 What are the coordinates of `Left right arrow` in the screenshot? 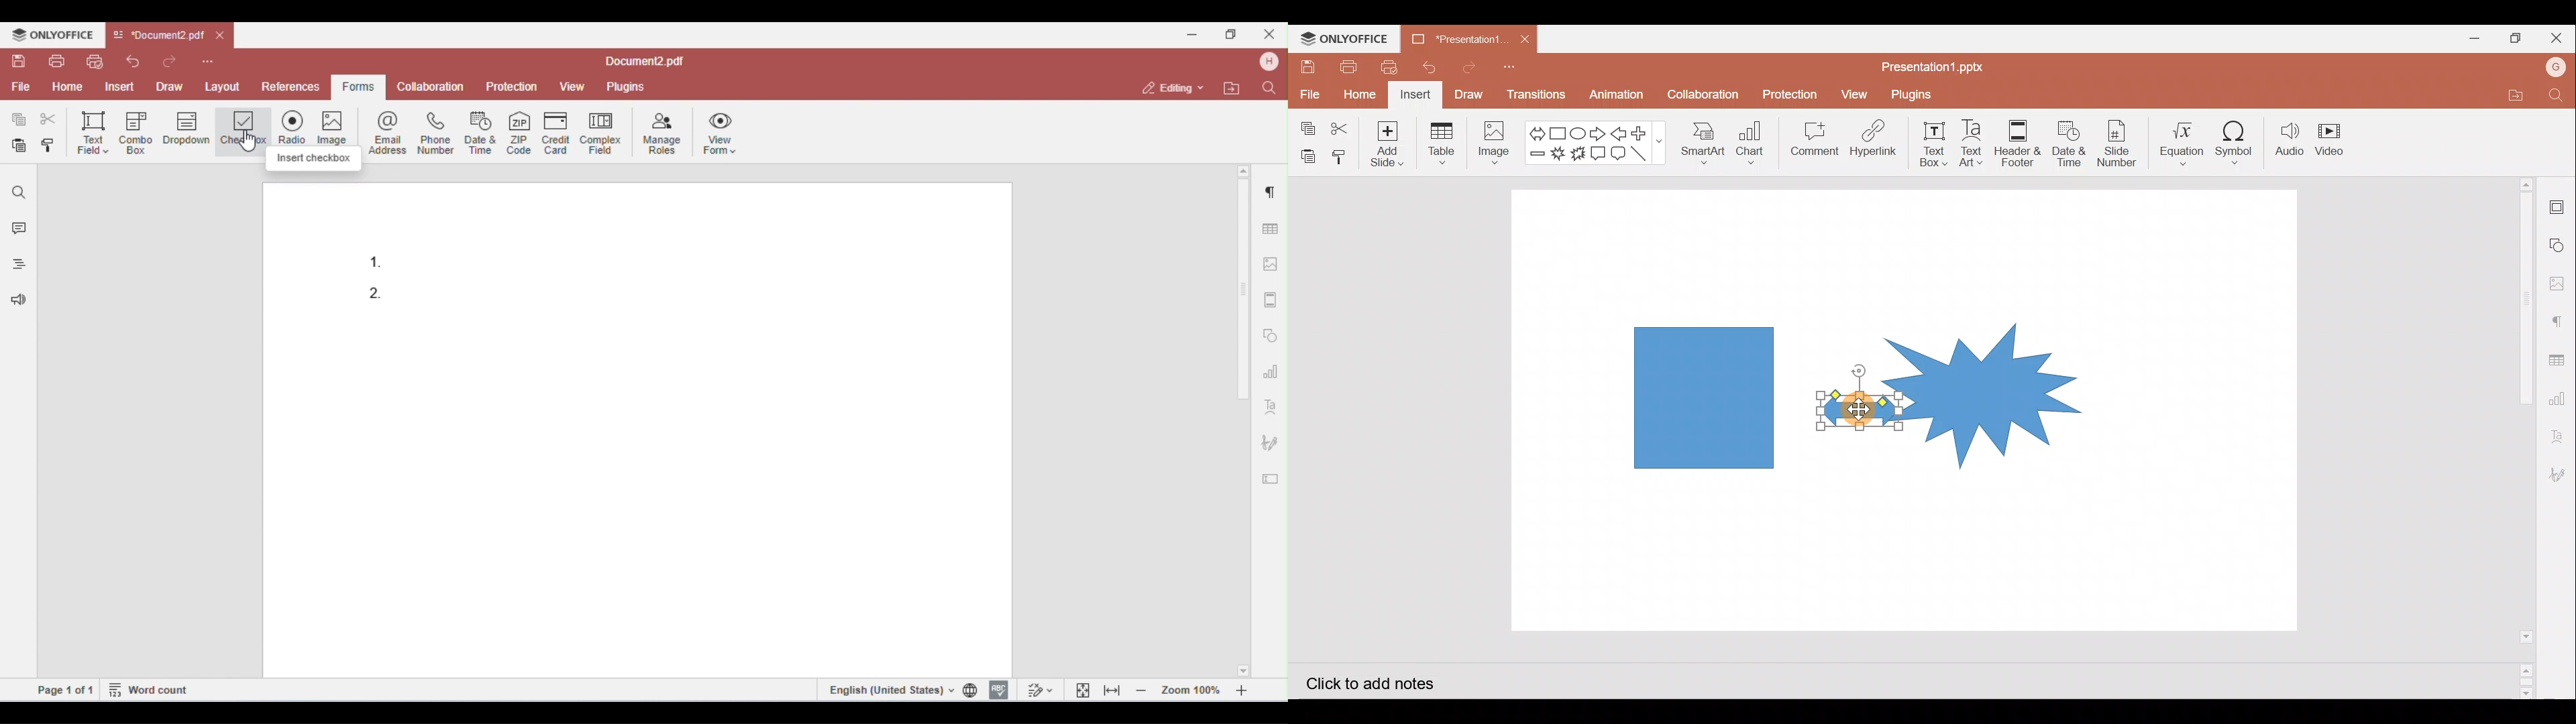 It's located at (1851, 410).